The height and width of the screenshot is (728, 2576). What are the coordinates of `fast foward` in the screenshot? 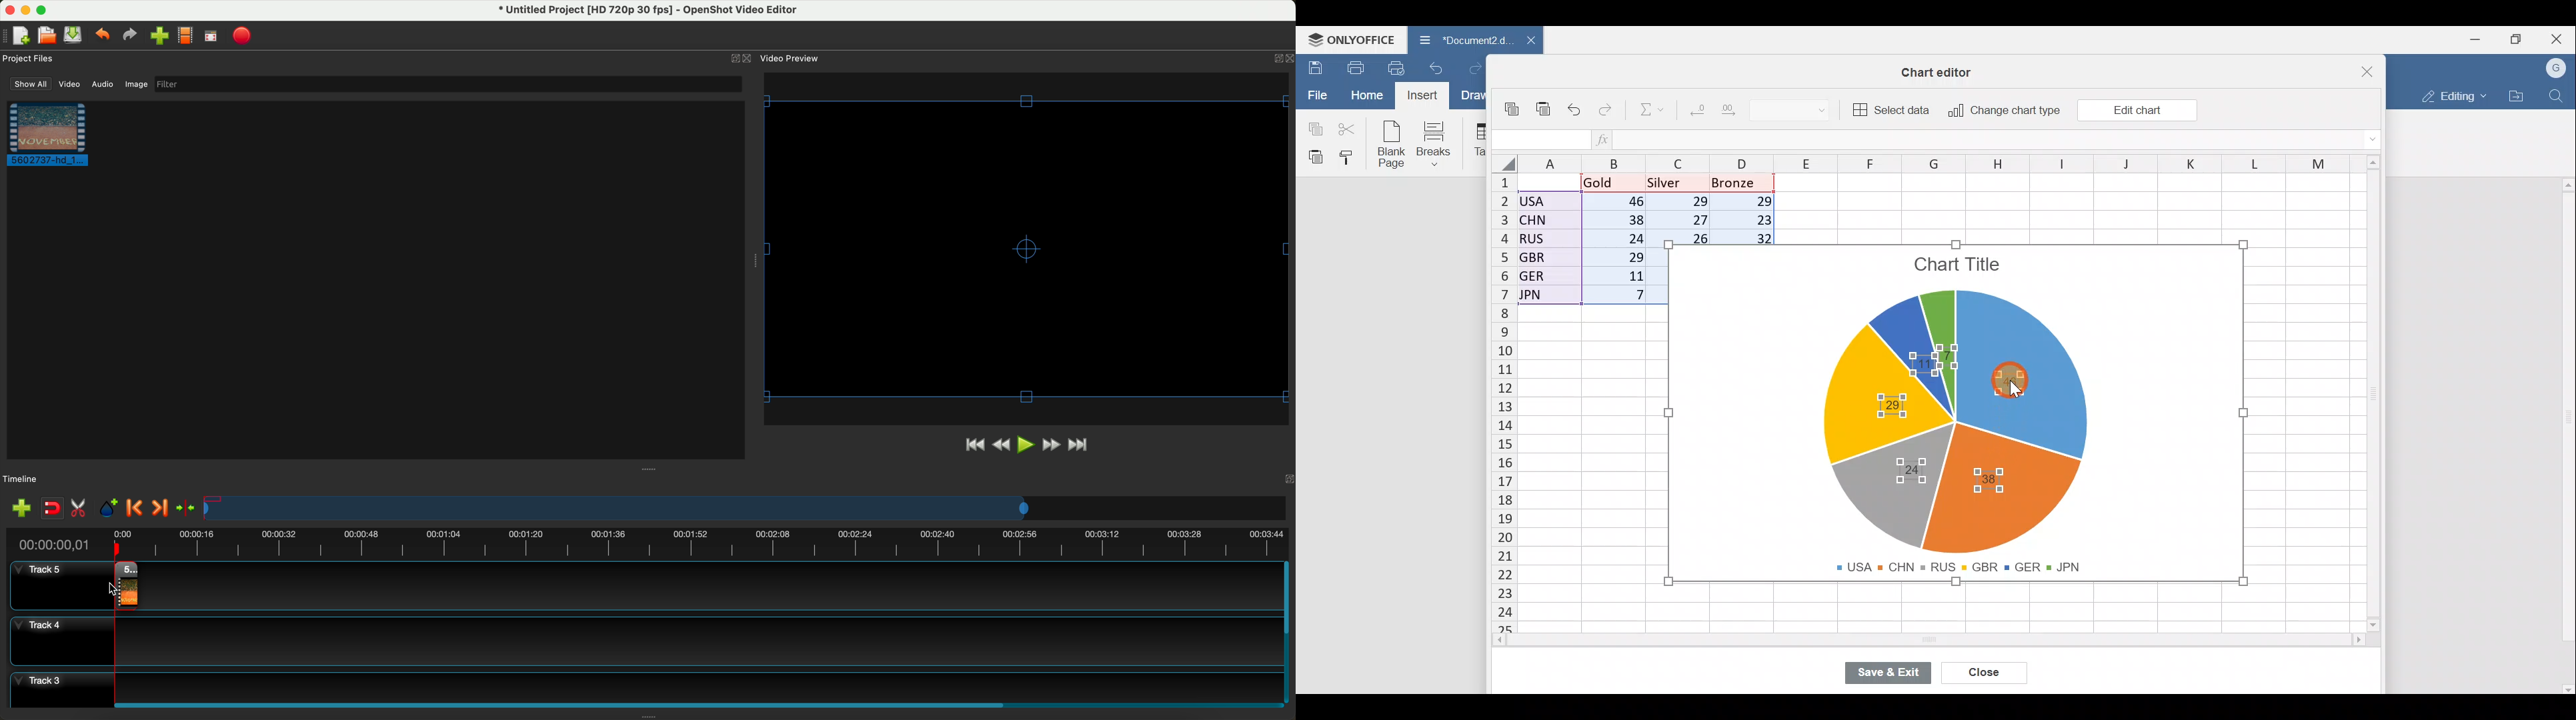 It's located at (1051, 445).